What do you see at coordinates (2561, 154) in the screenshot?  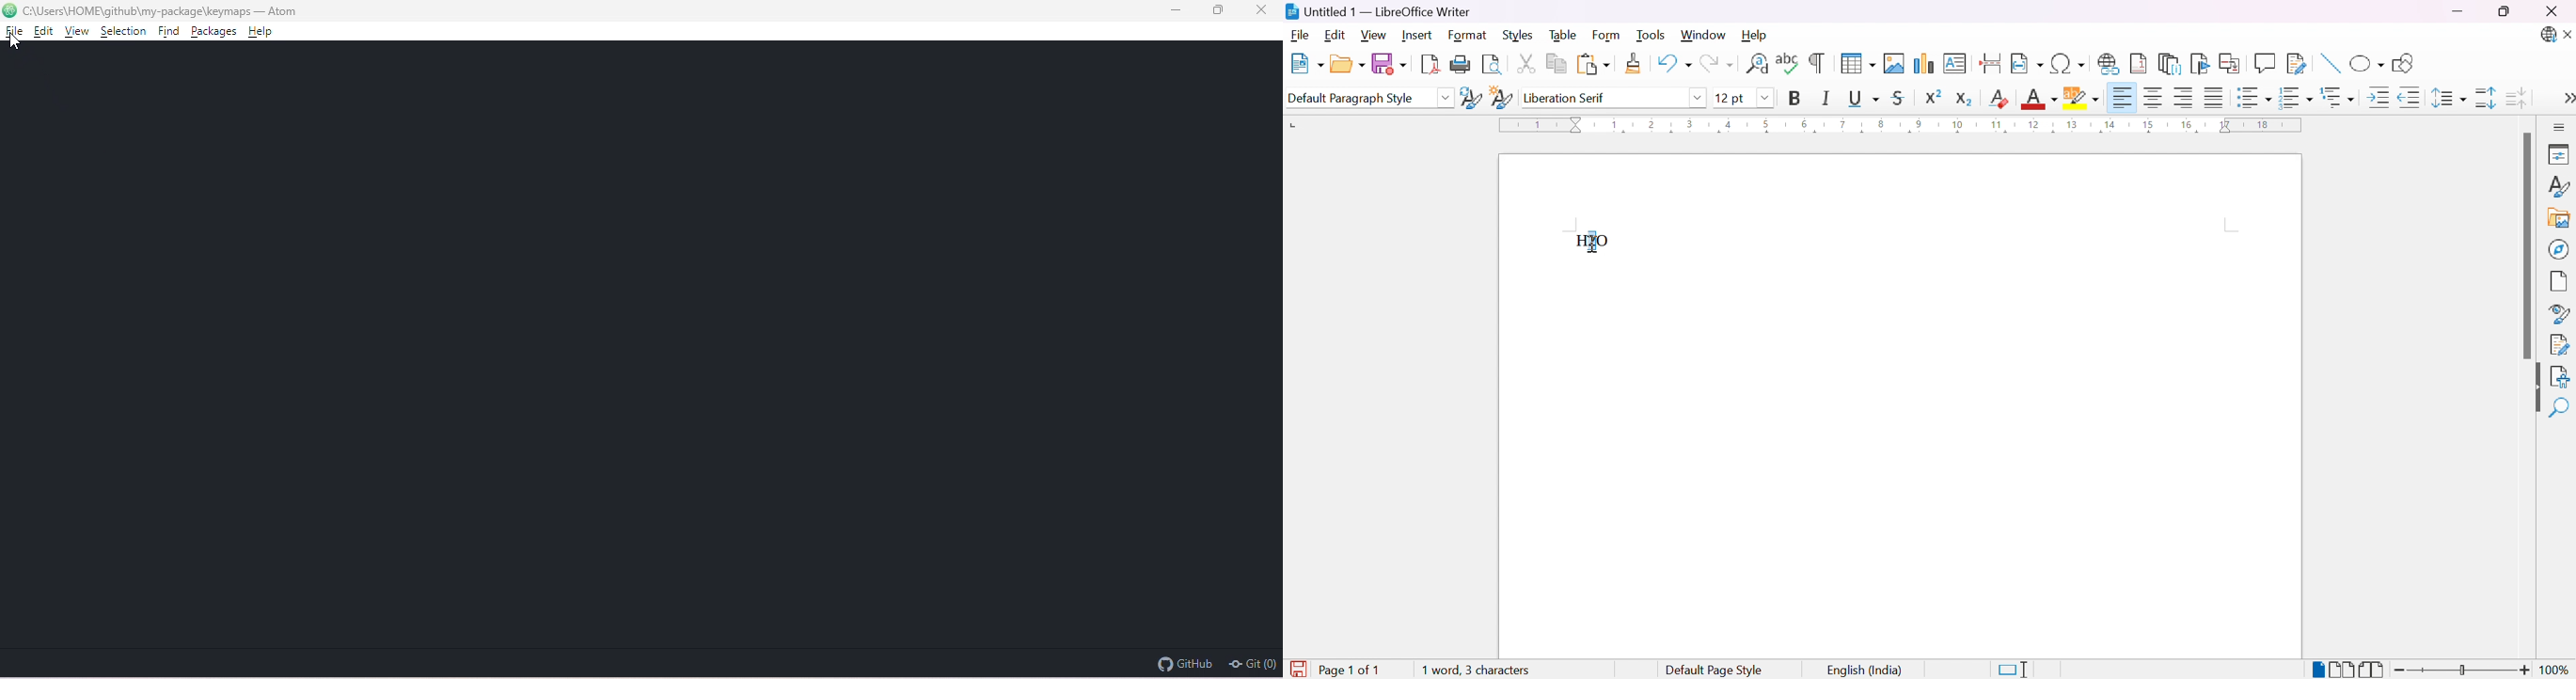 I see `Properties` at bounding box center [2561, 154].